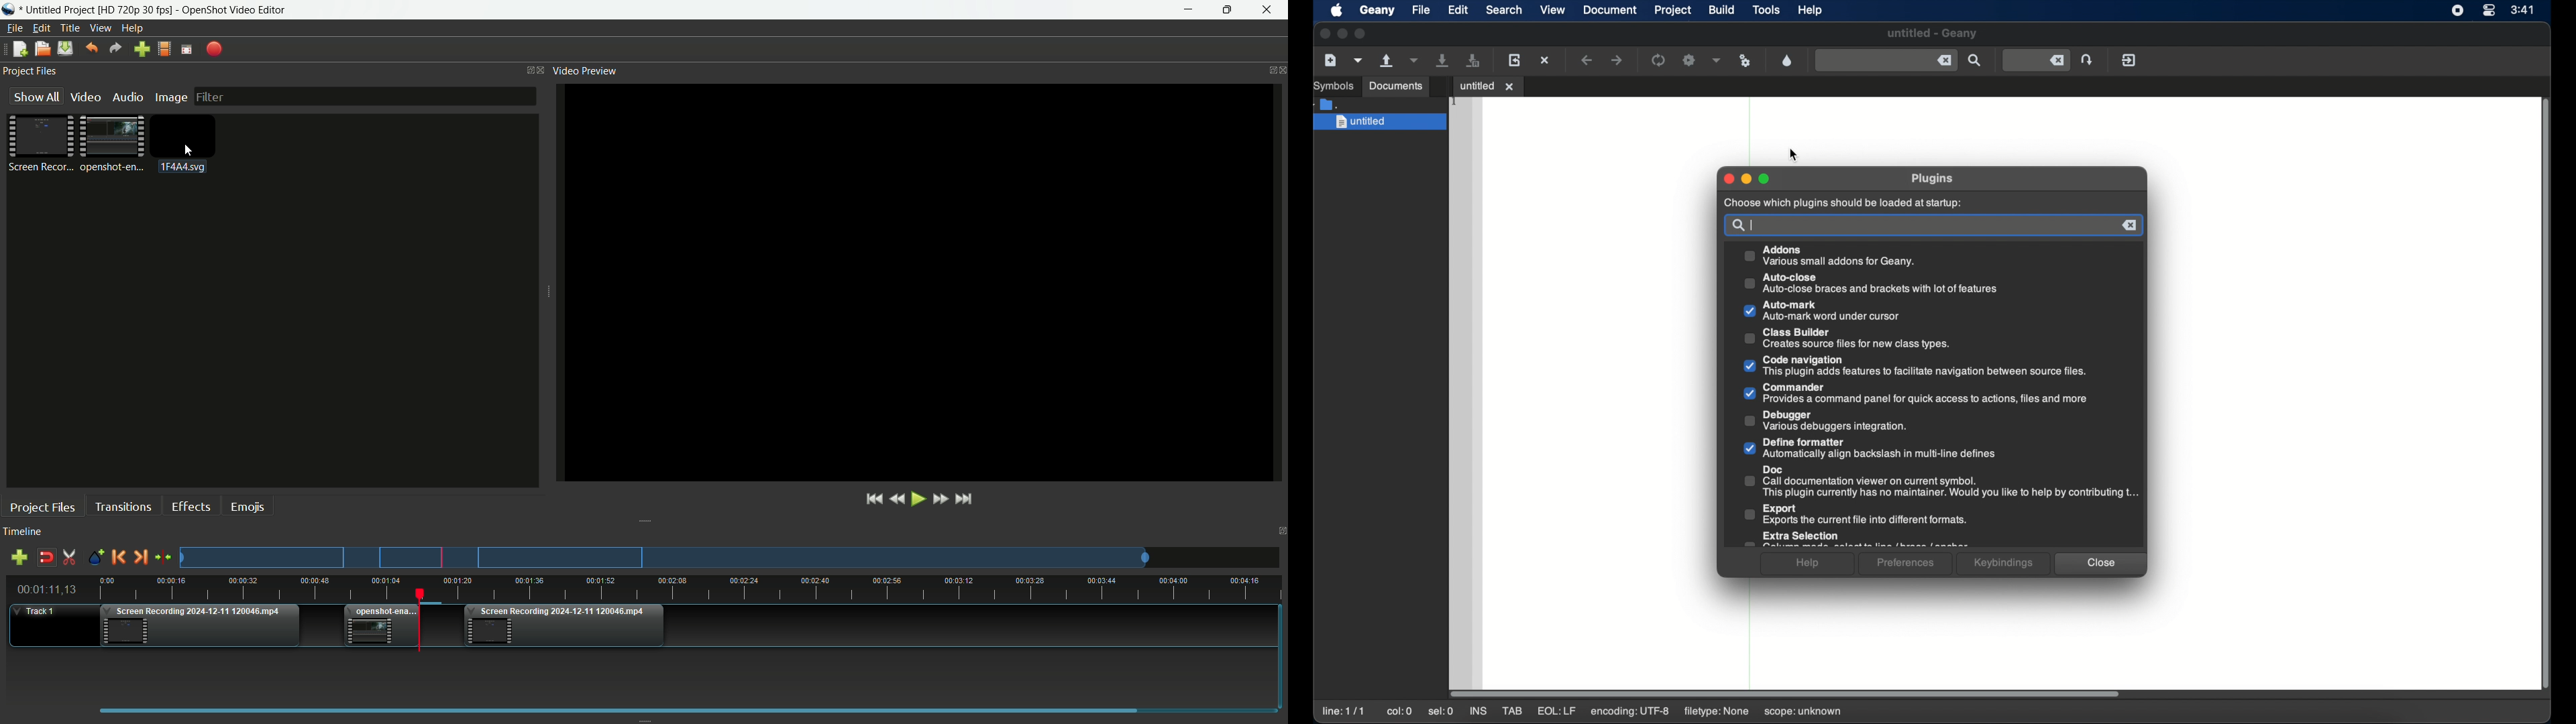  Describe the element at coordinates (48, 558) in the screenshot. I see `Disable snap` at that location.